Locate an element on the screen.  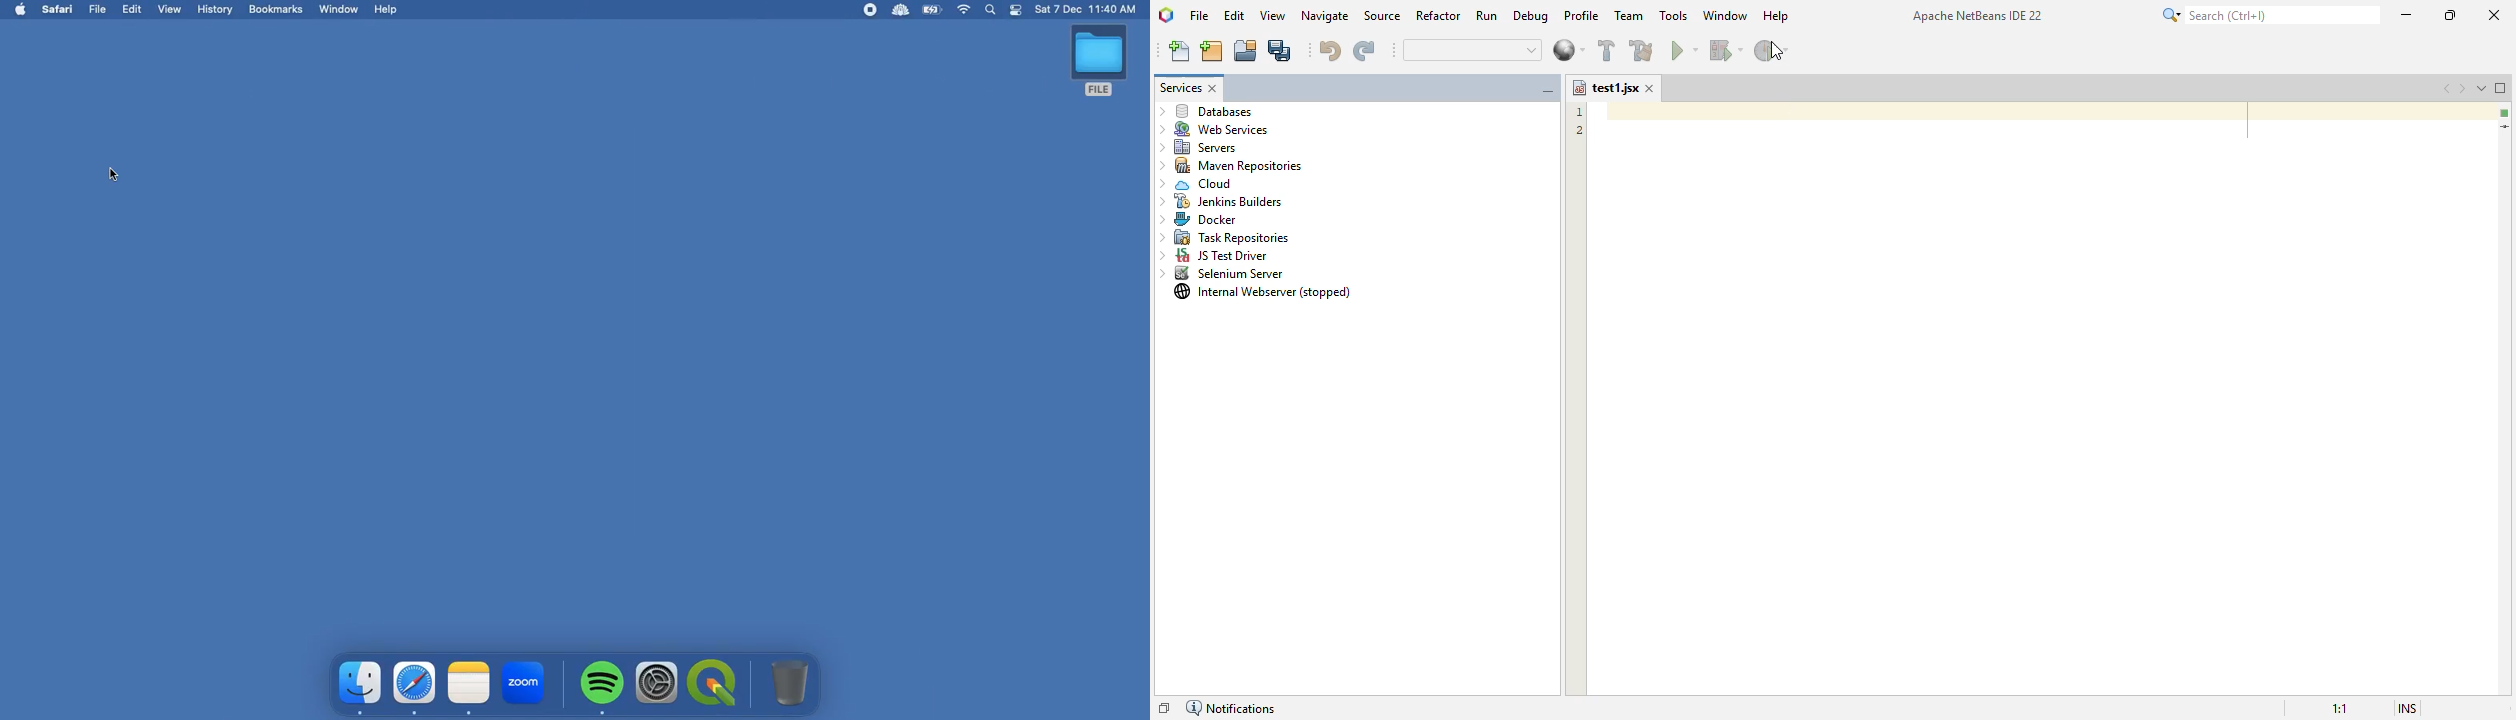
docker is located at coordinates (1194, 220).